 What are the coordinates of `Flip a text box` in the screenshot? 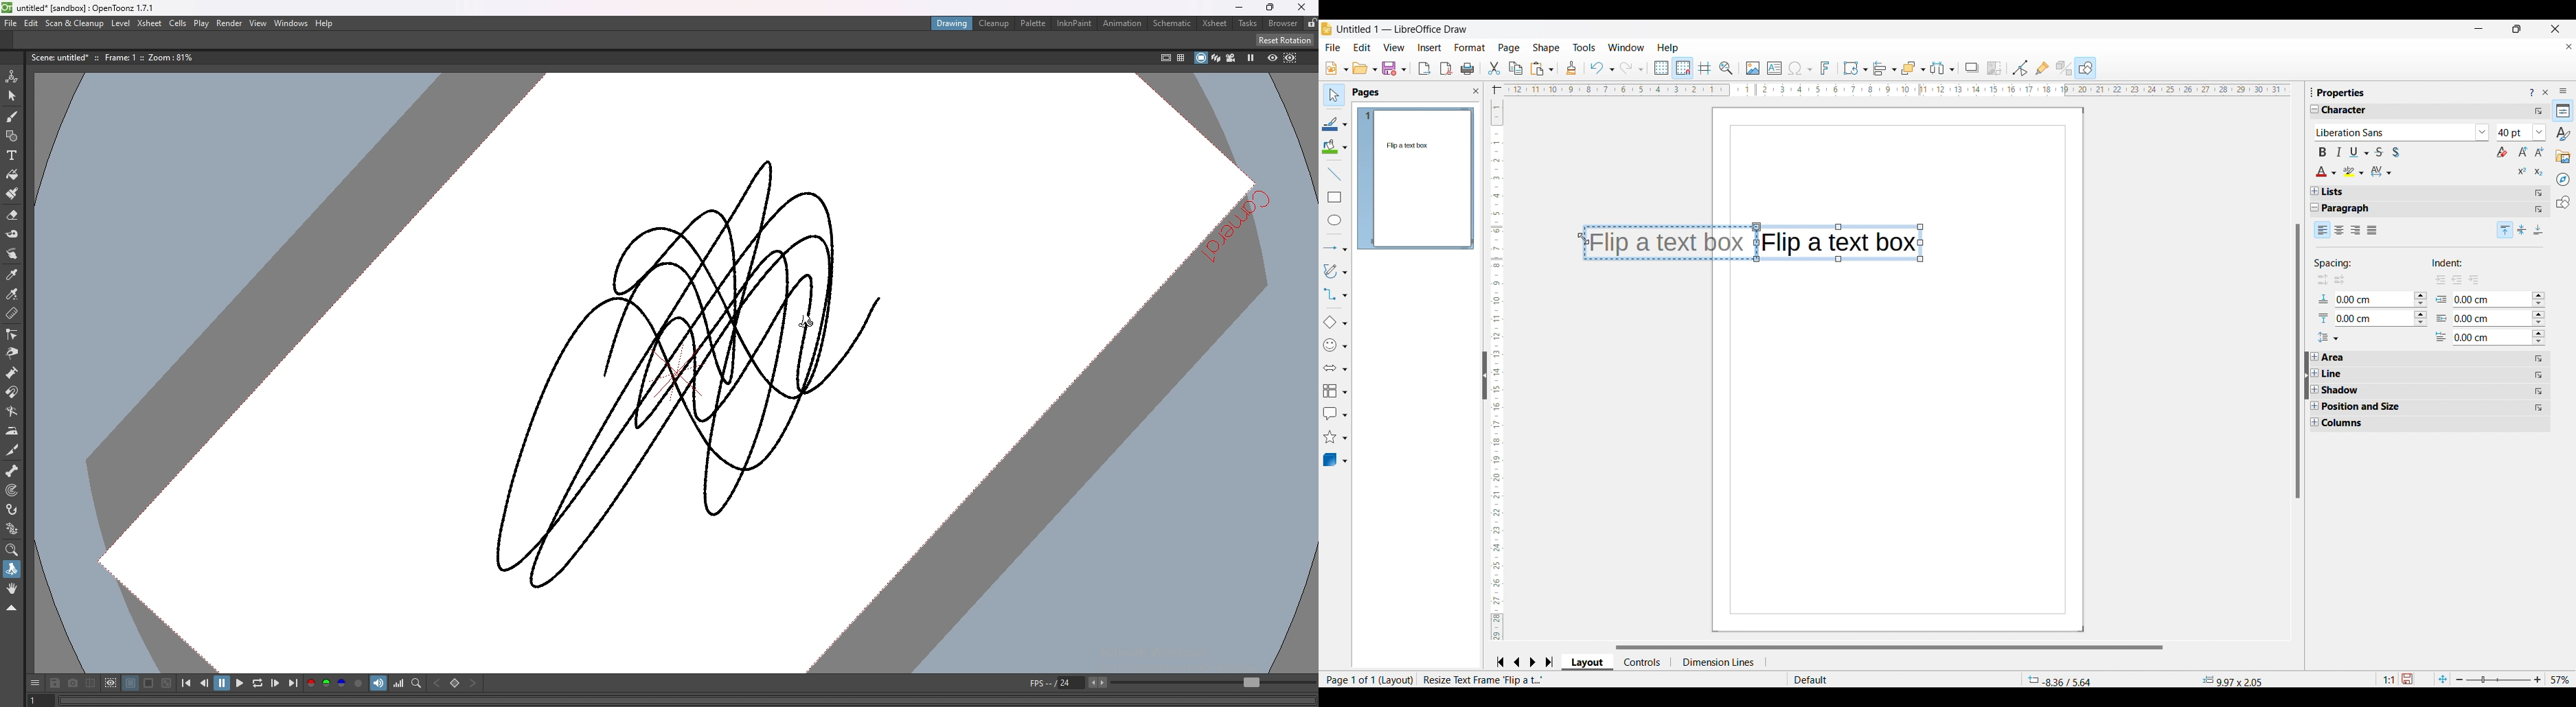 It's located at (1842, 243).